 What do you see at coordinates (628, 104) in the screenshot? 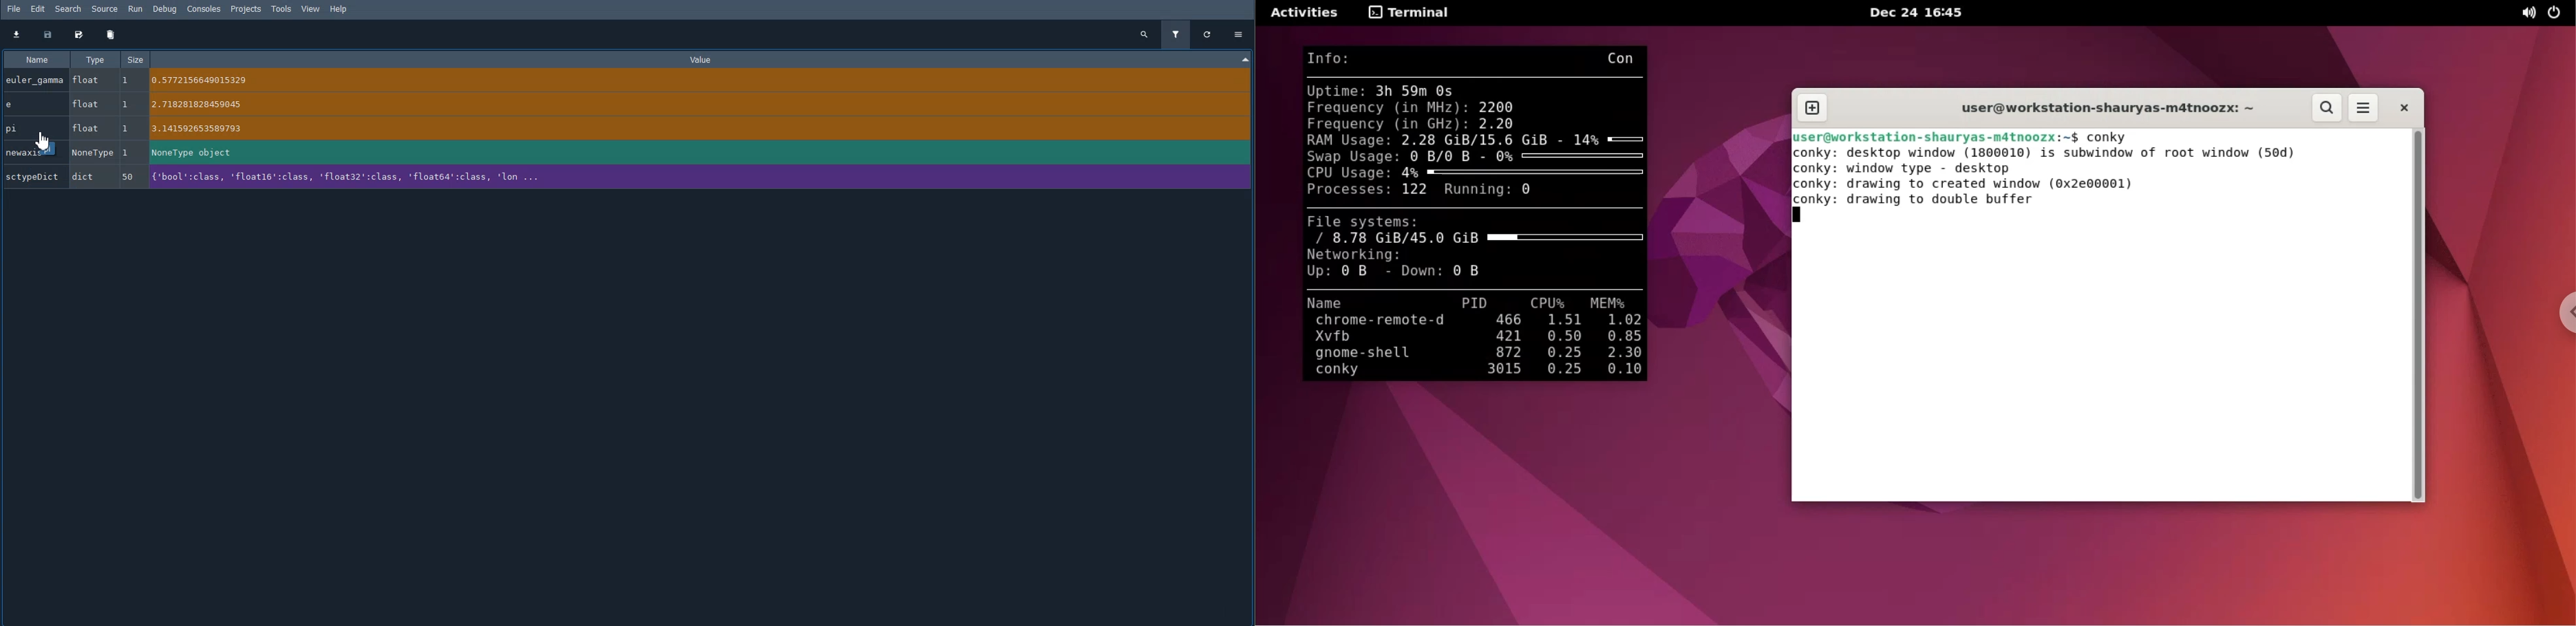
I see `e` at bounding box center [628, 104].